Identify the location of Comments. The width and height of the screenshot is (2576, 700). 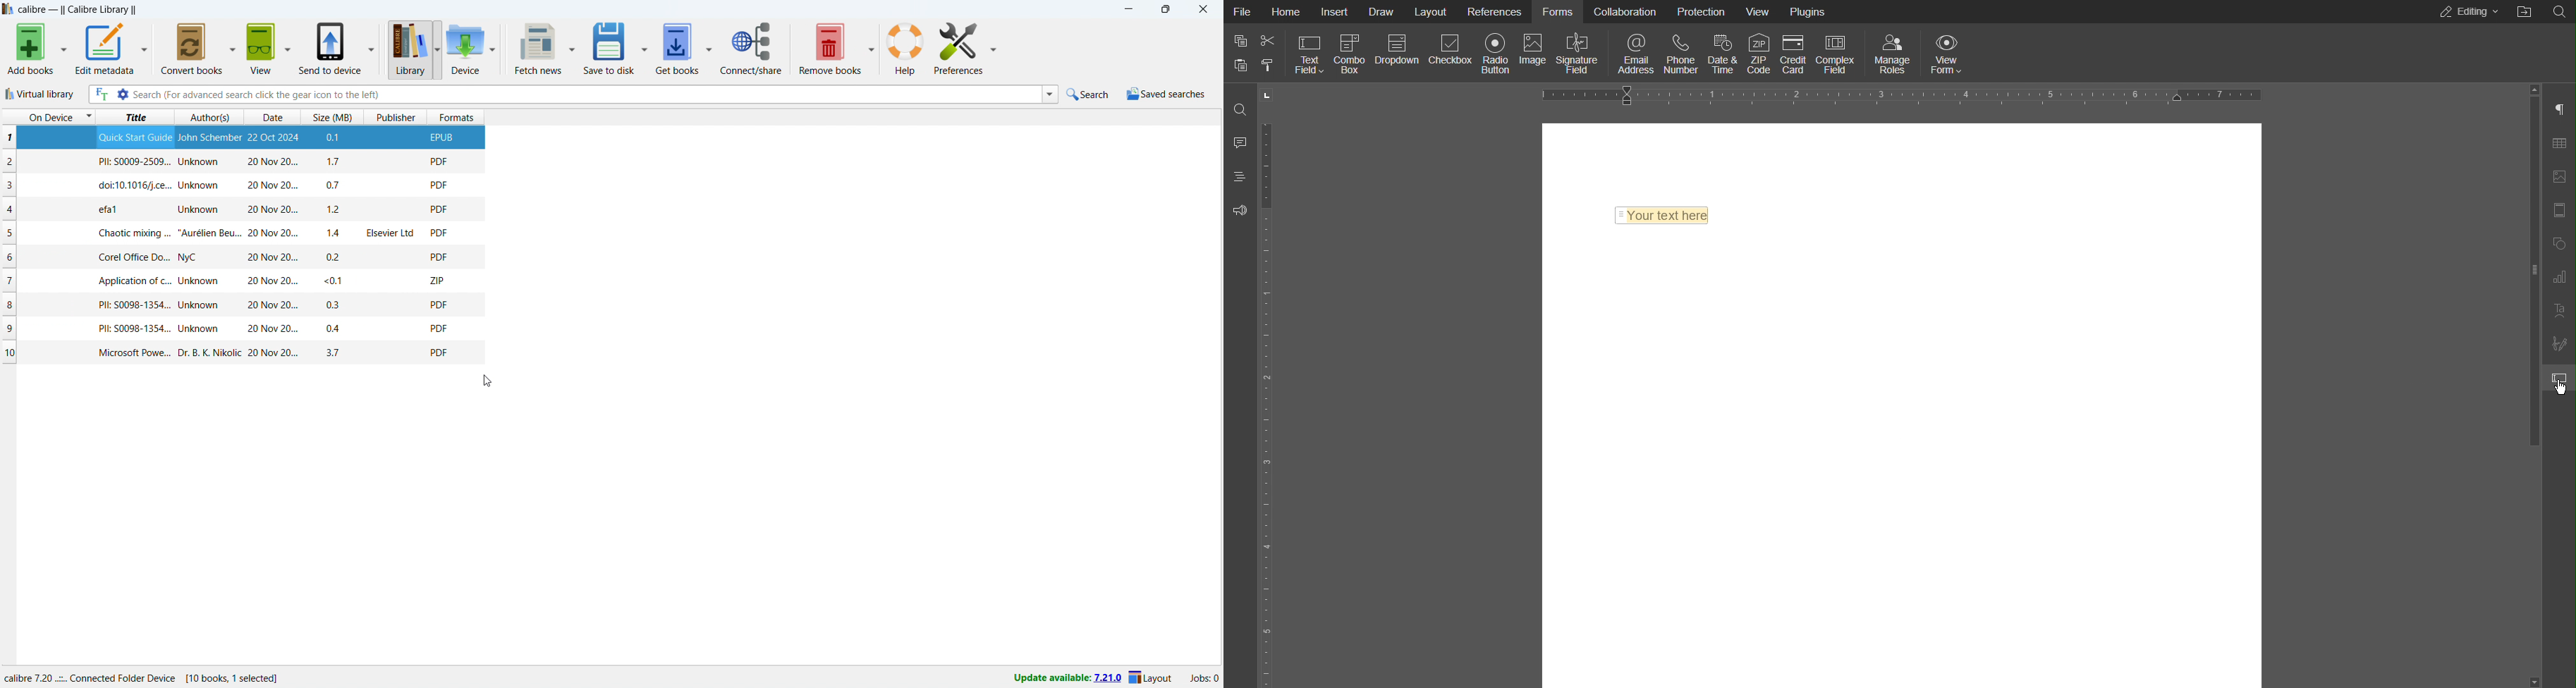
(1240, 140).